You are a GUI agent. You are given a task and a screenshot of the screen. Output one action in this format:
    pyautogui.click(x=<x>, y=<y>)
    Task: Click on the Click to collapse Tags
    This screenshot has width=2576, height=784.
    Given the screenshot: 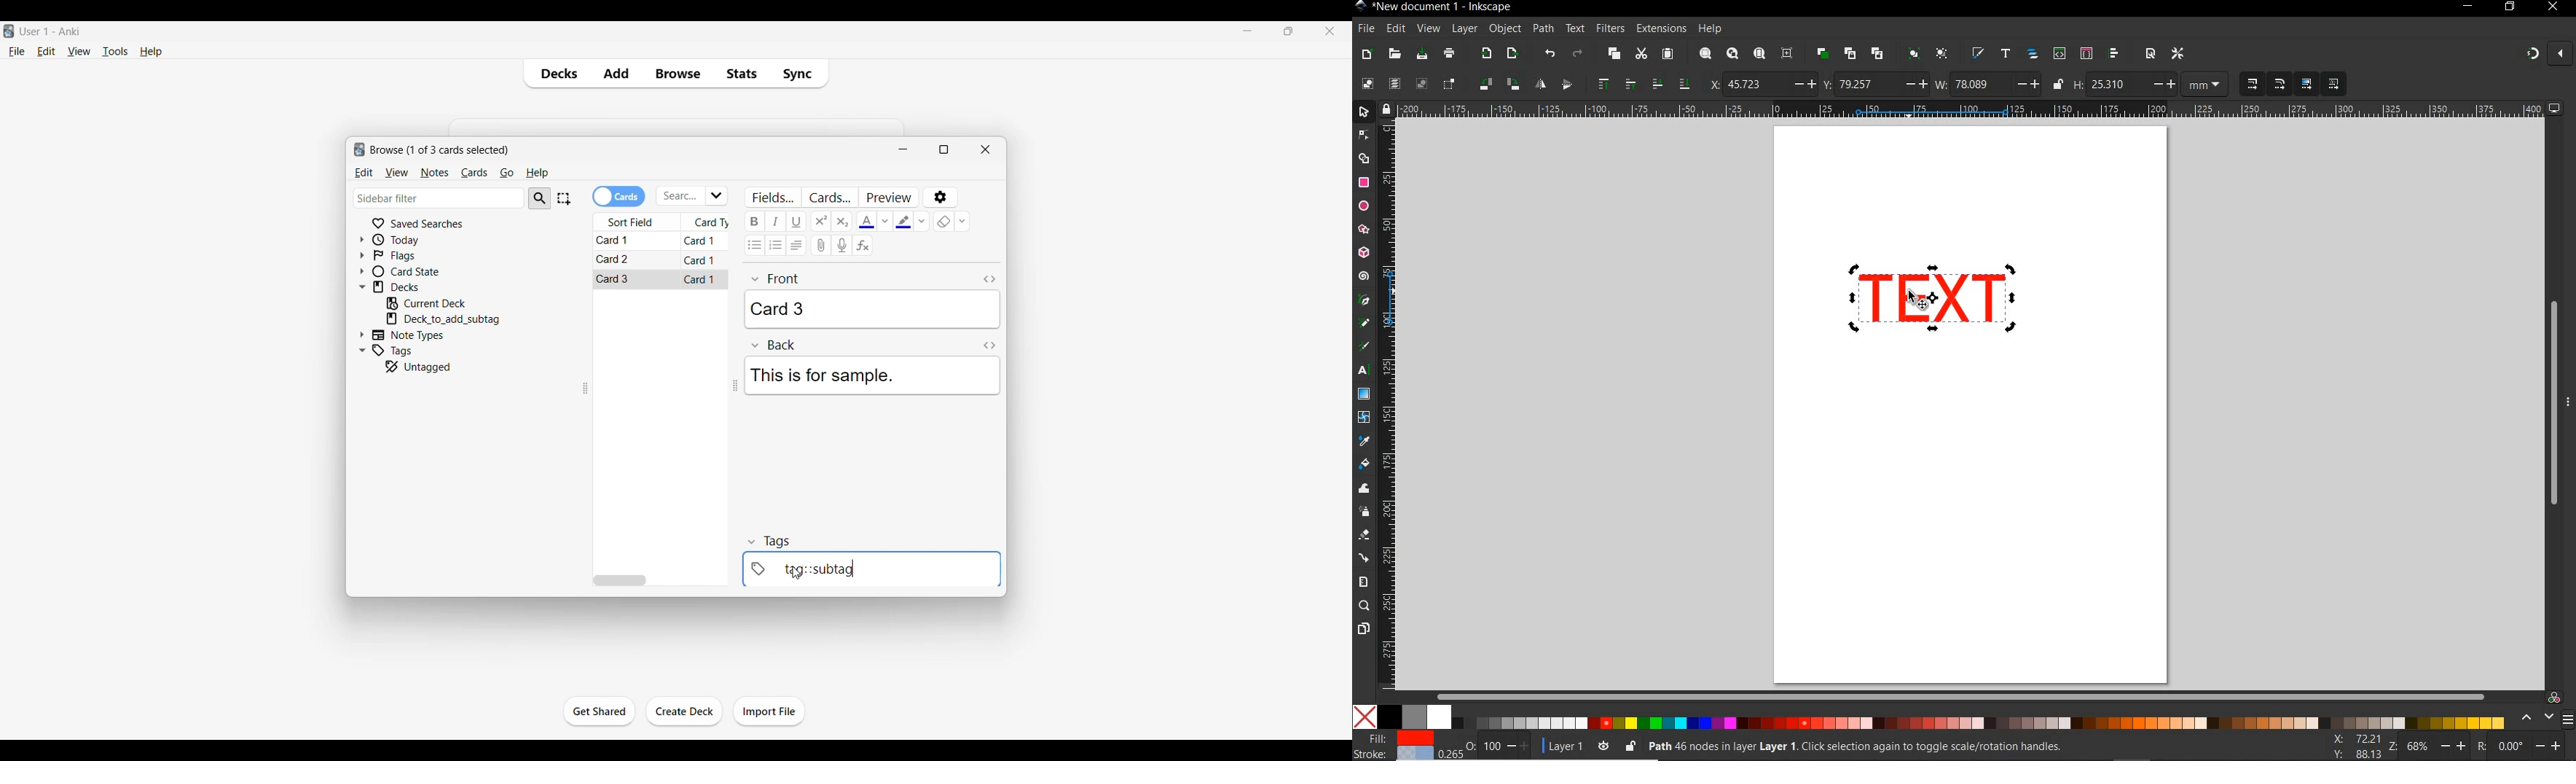 What is the action you would take?
    pyautogui.click(x=362, y=350)
    